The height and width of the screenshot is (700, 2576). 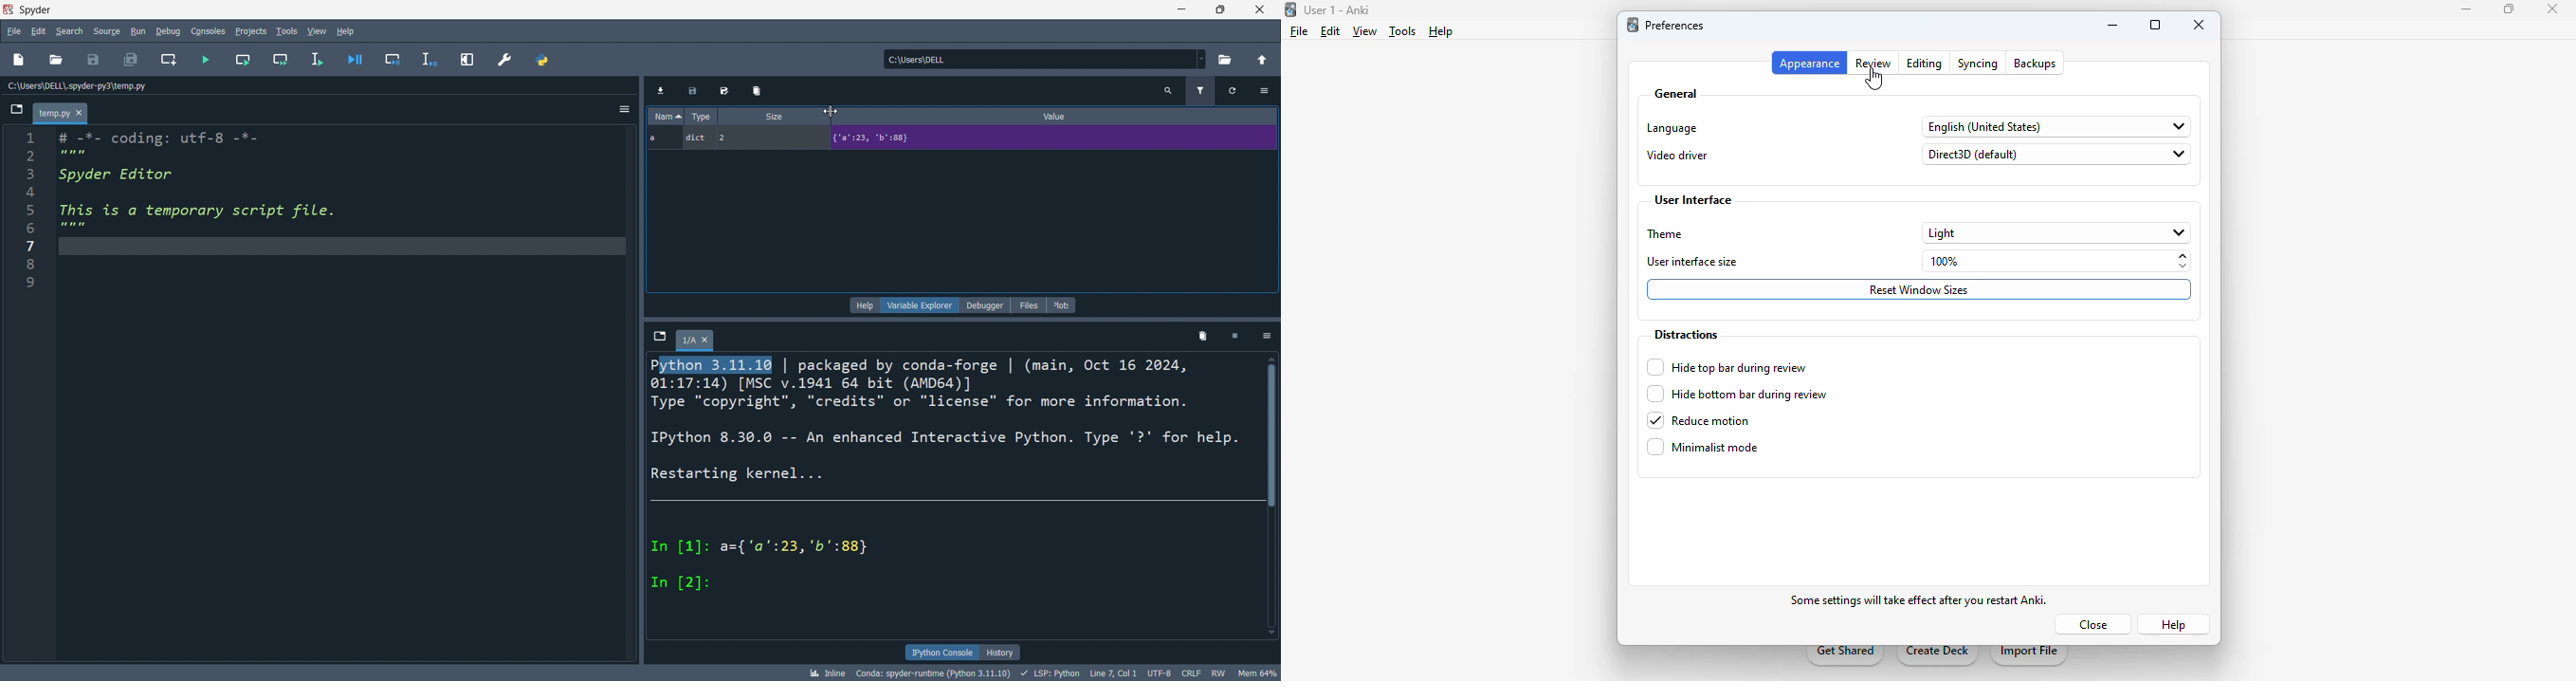 What do you see at coordinates (131, 57) in the screenshot?
I see `save all` at bounding box center [131, 57].